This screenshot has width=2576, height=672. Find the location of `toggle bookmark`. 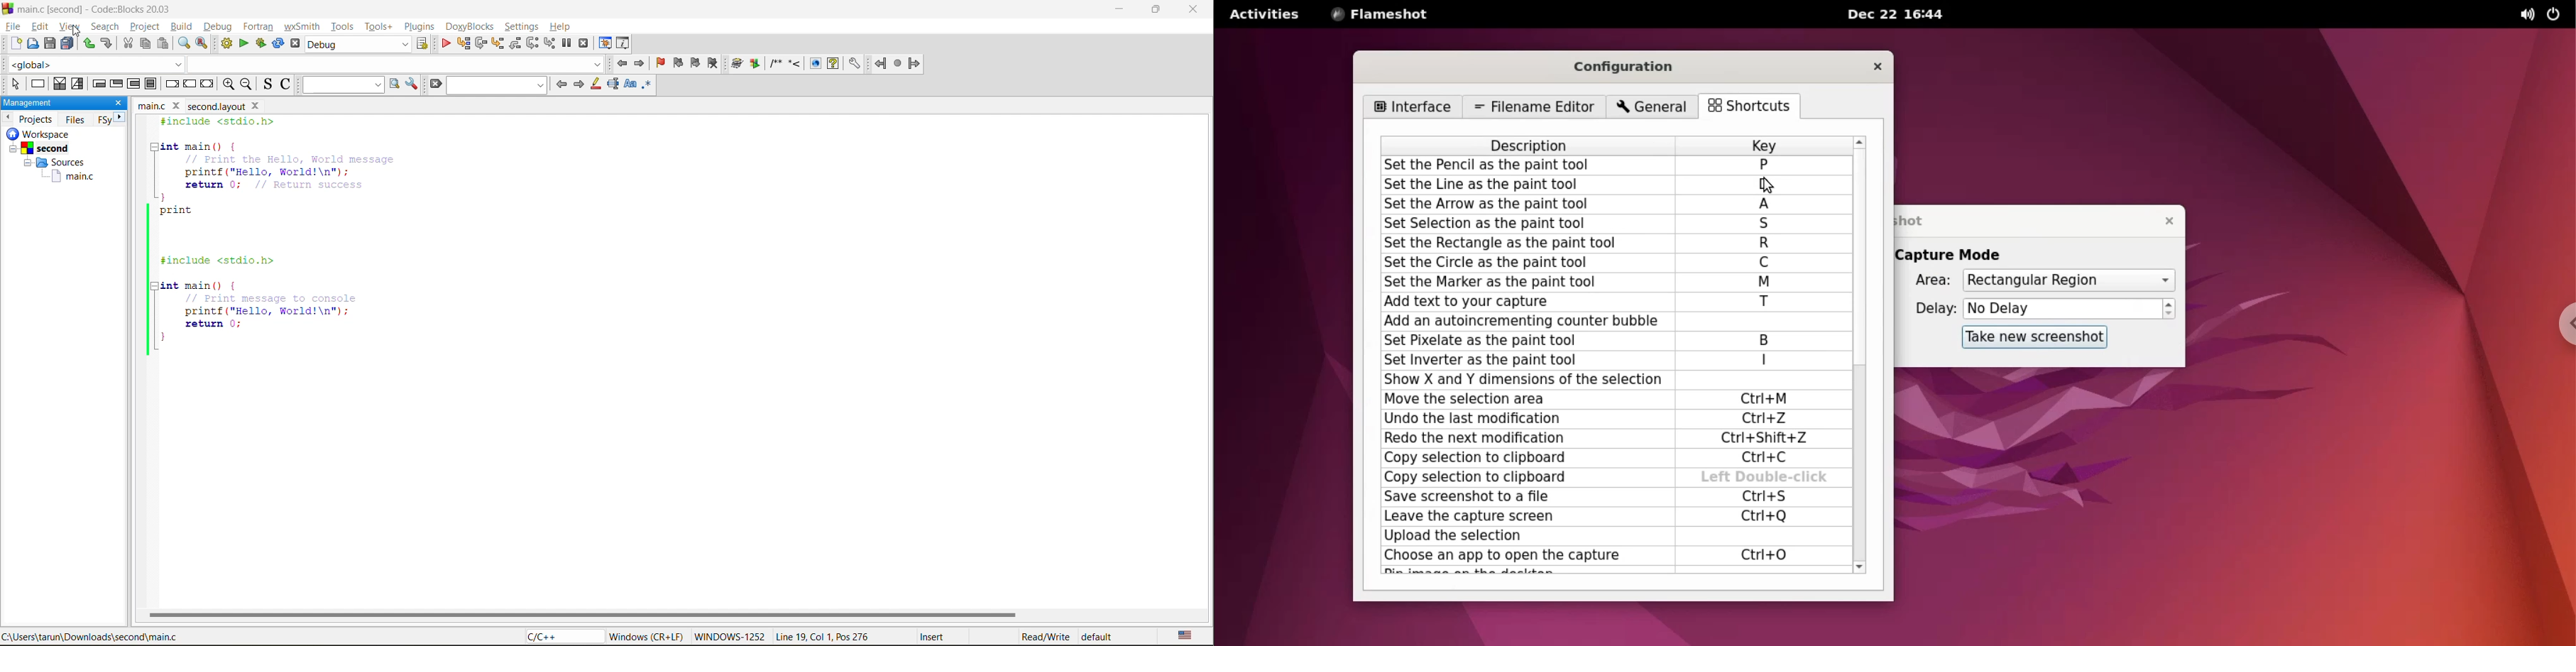

toggle bookmark is located at coordinates (660, 64).